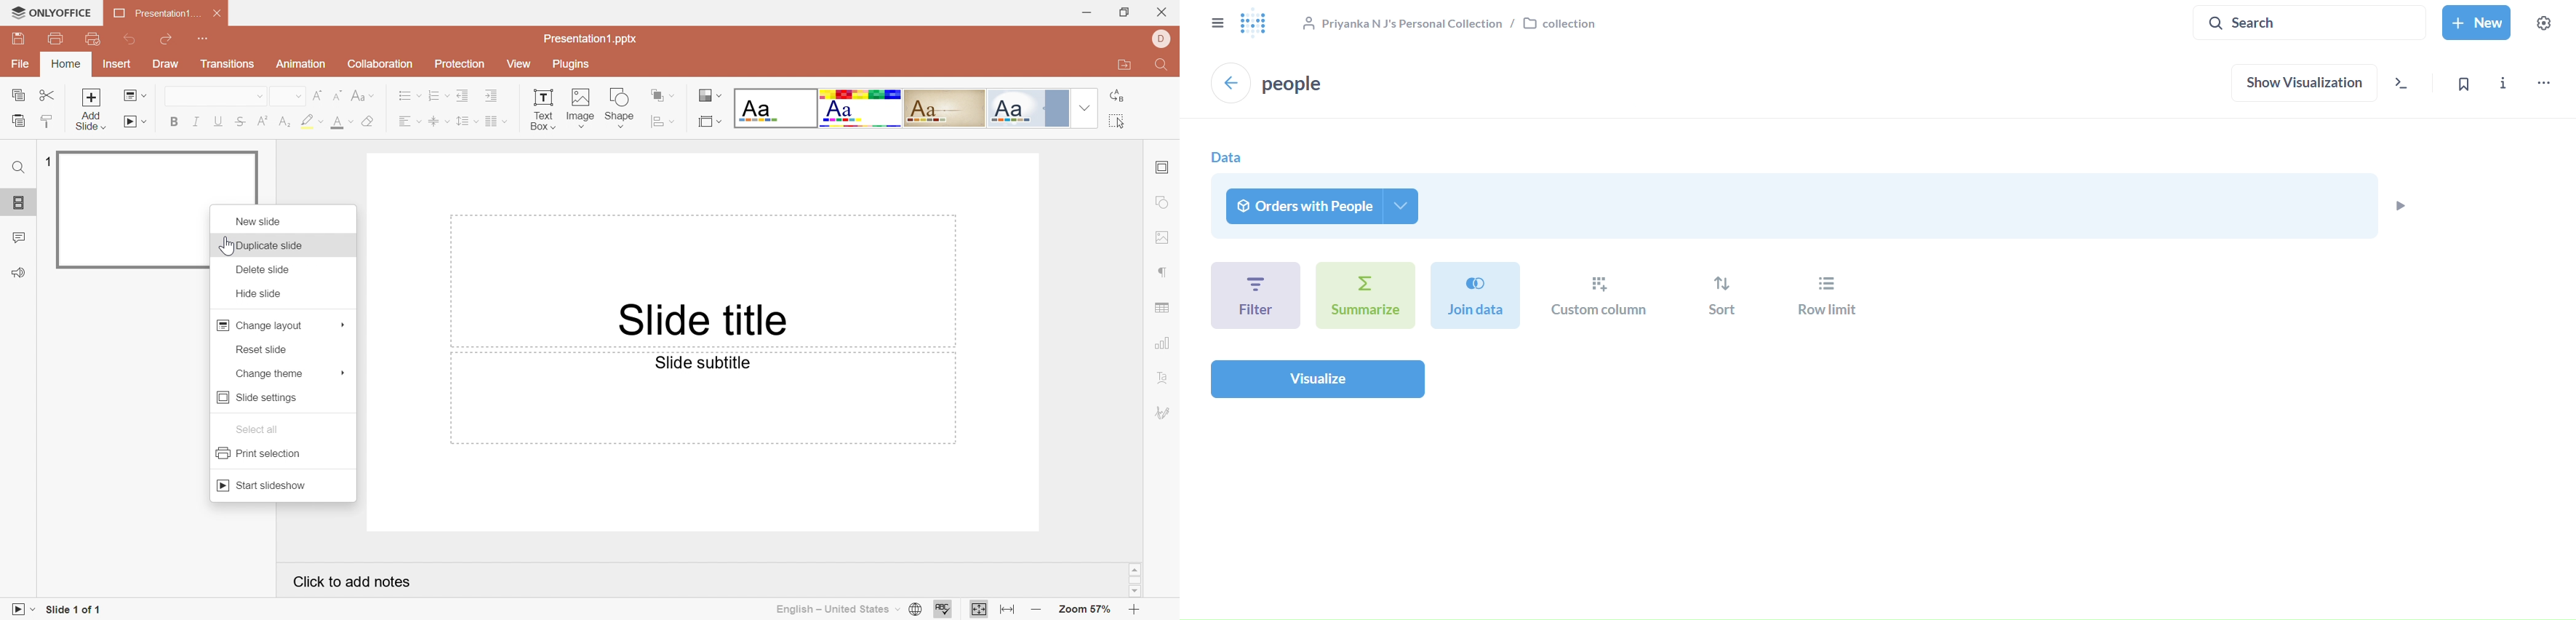  What do you see at coordinates (219, 121) in the screenshot?
I see `Underline` at bounding box center [219, 121].